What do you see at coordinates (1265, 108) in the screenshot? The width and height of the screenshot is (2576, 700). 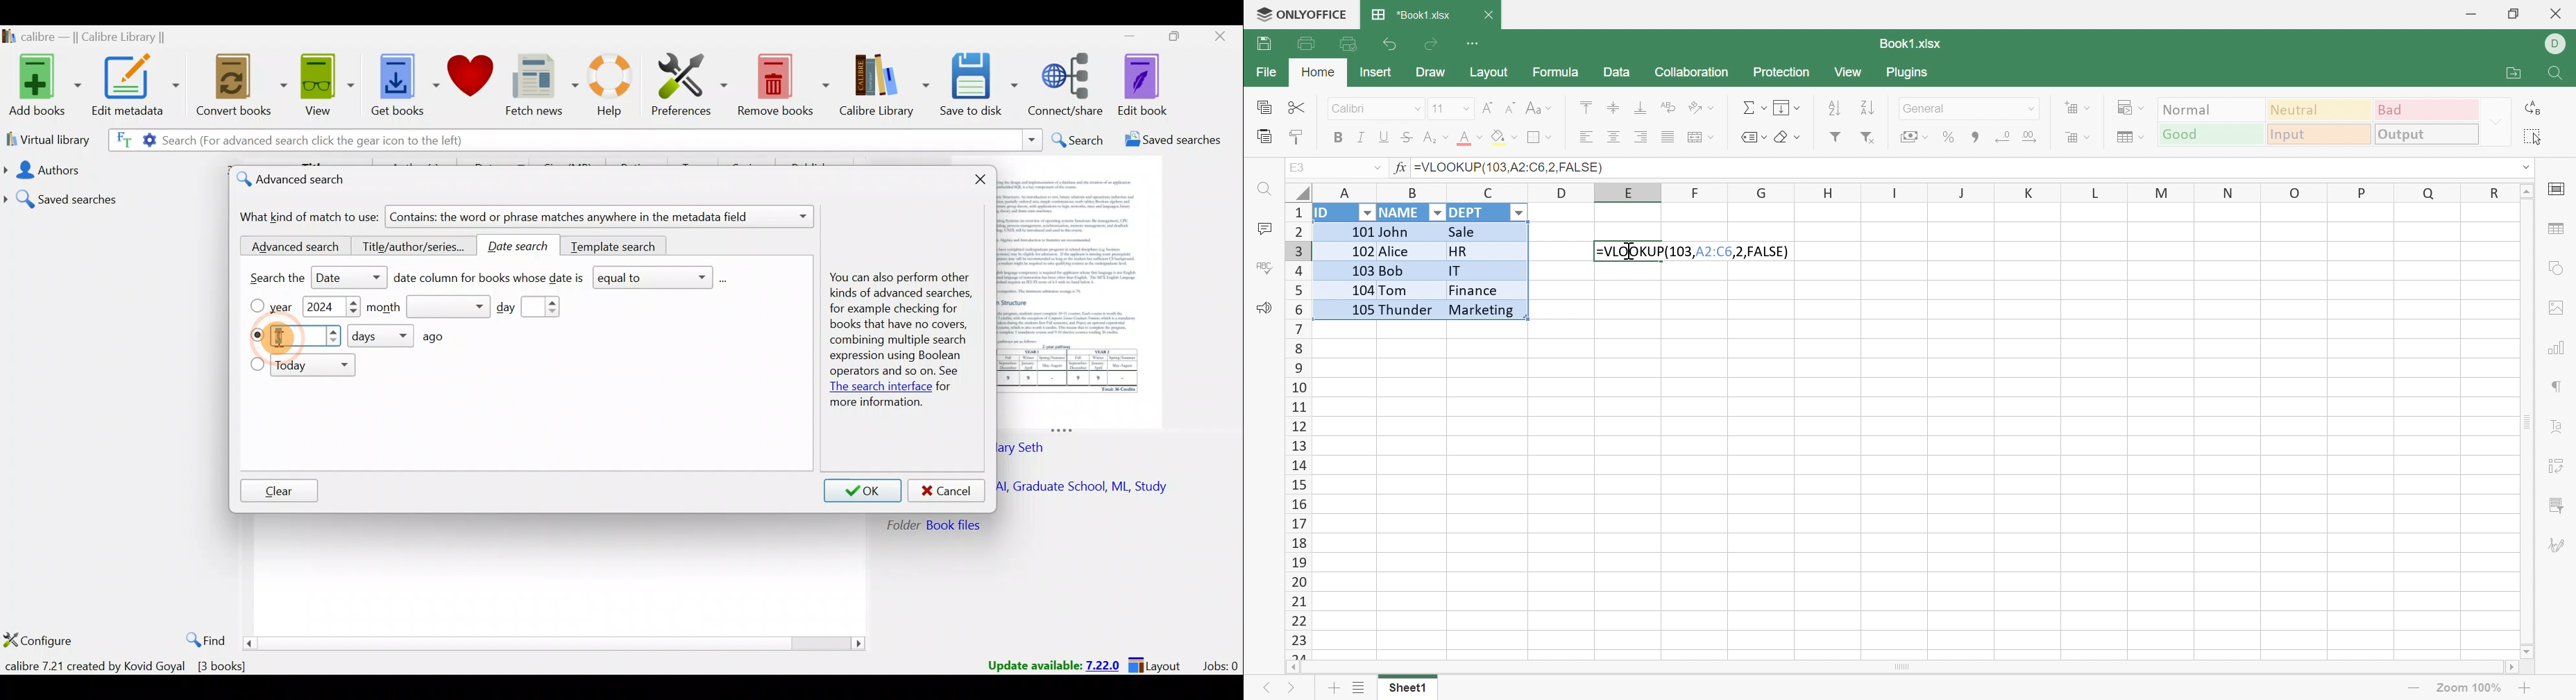 I see `Copy` at bounding box center [1265, 108].